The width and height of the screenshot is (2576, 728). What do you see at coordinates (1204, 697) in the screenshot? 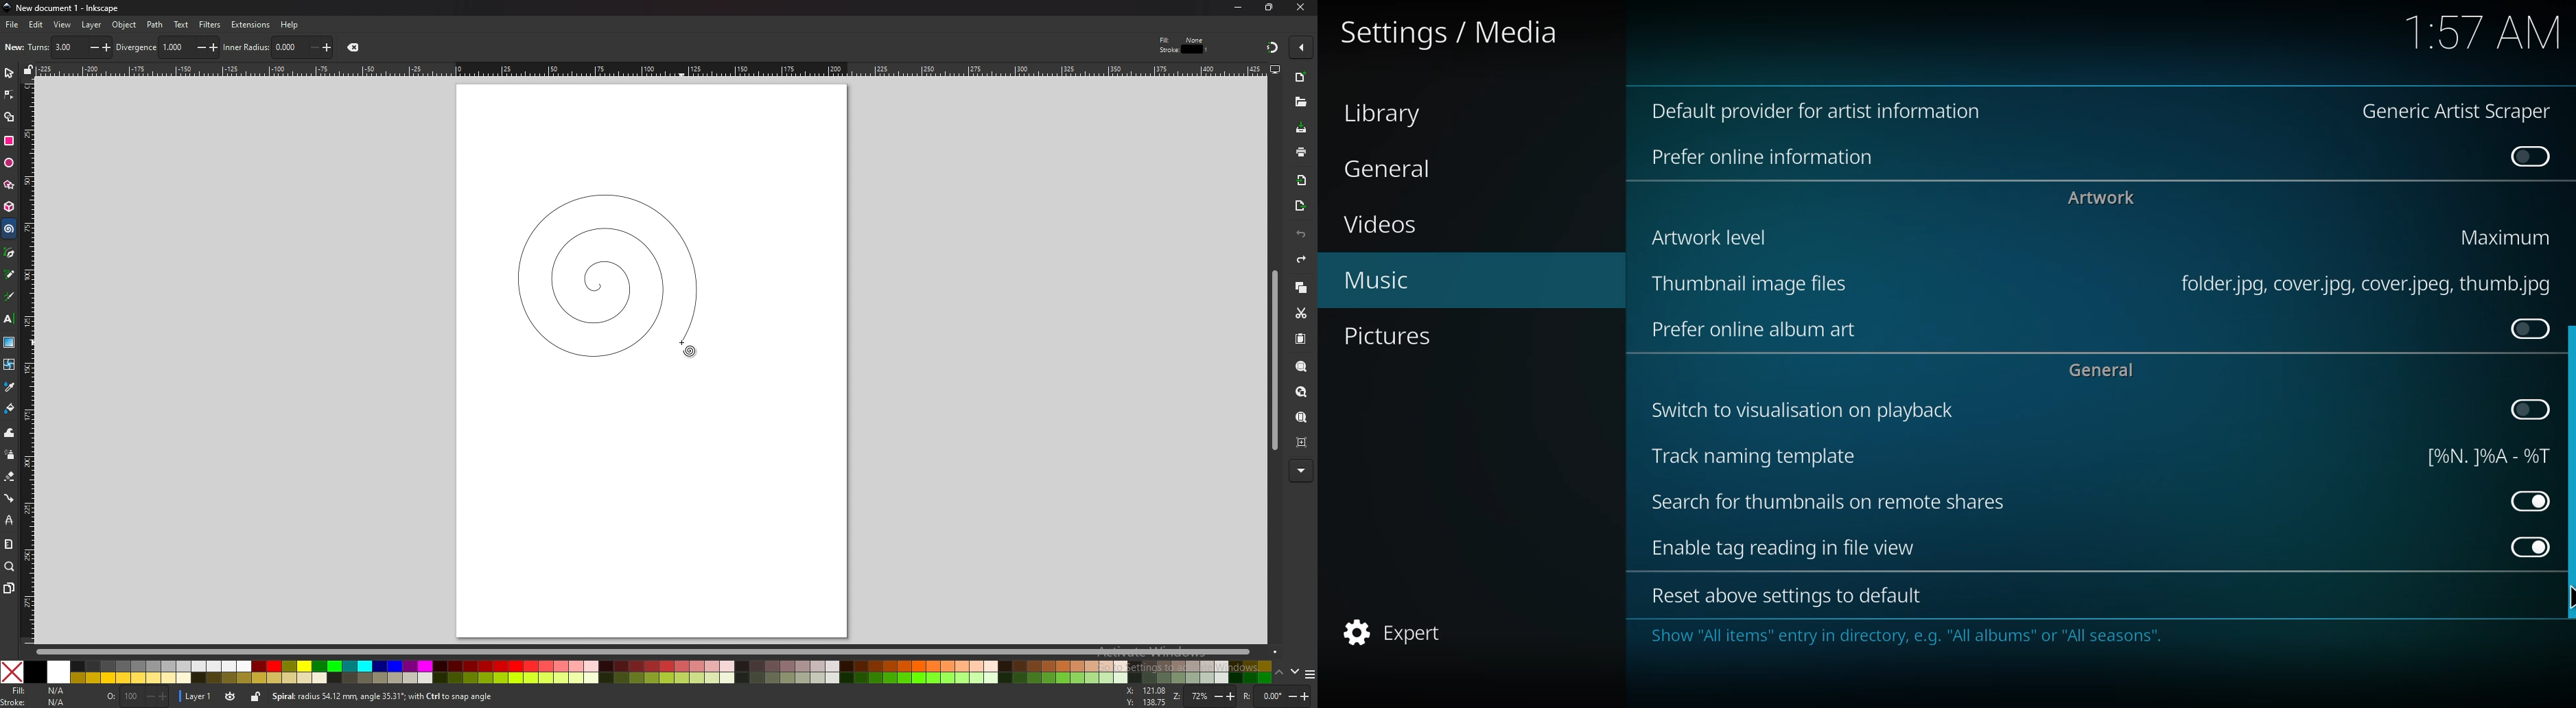
I see `Z: 72%` at bounding box center [1204, 697].